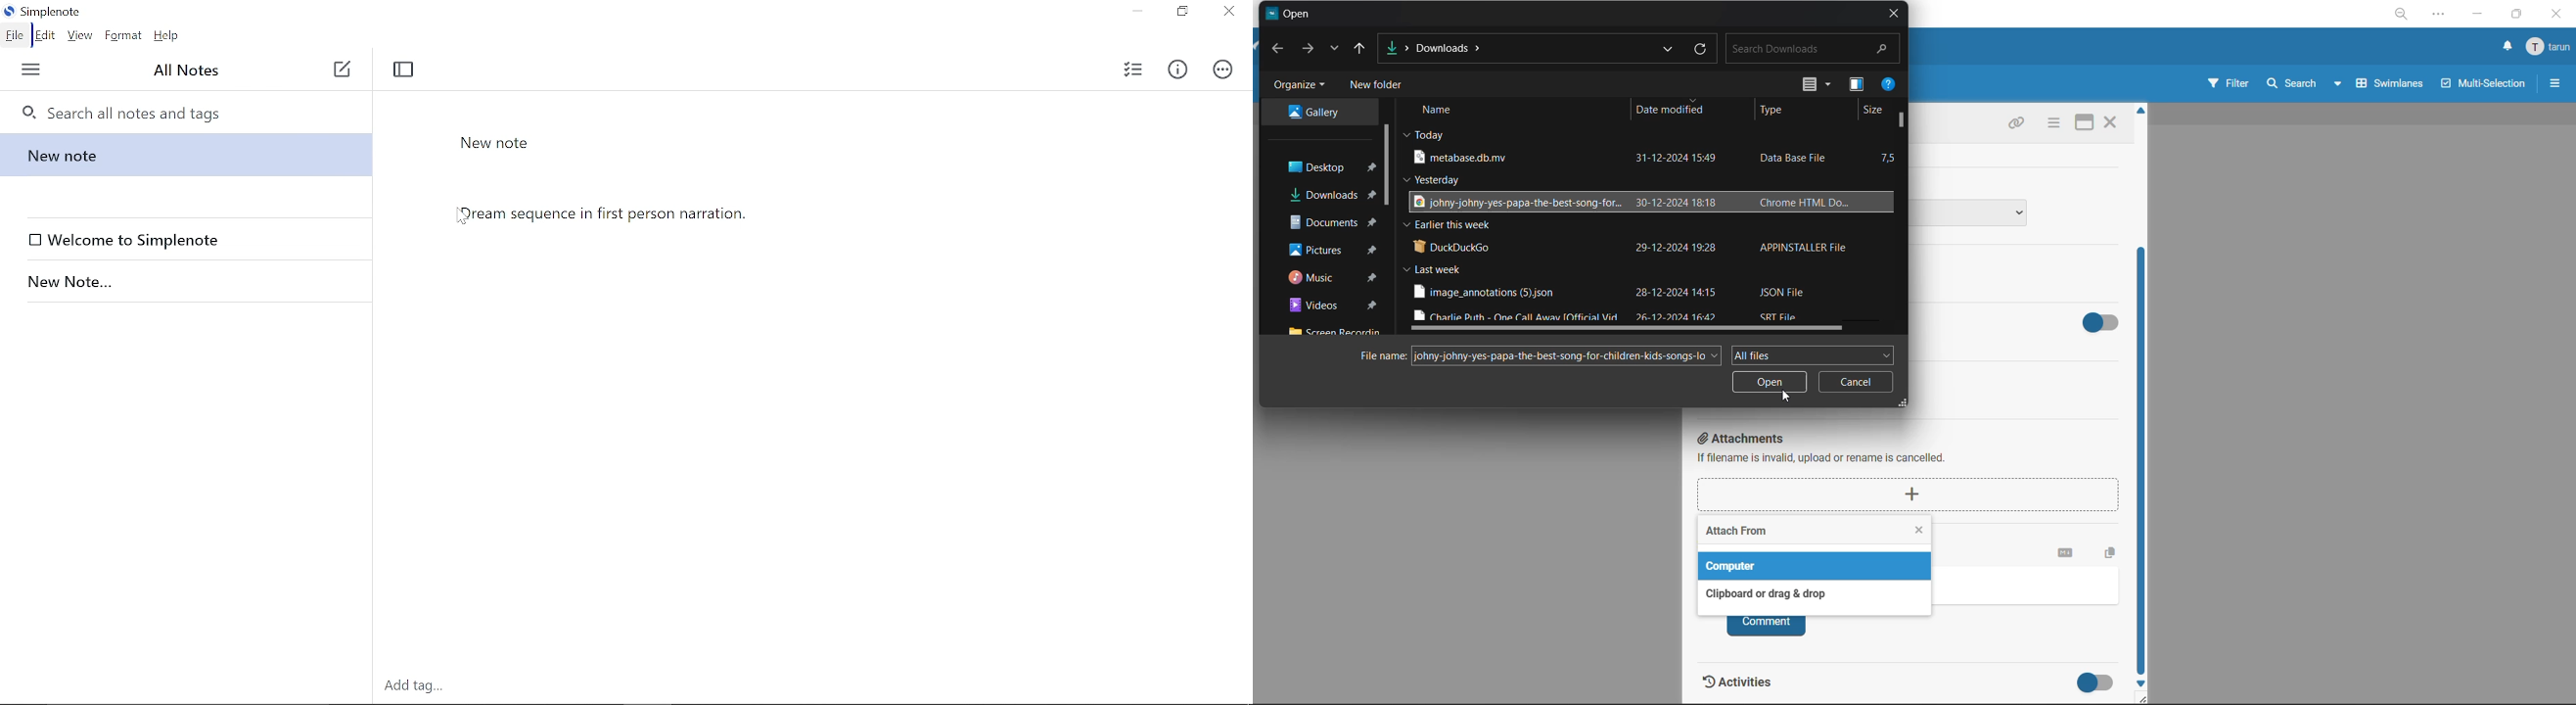 This screenshot has height=728, width=2576. Describe the element at coordinates (1365, 48) in the screenshot. I see `up to desktop` at that location.